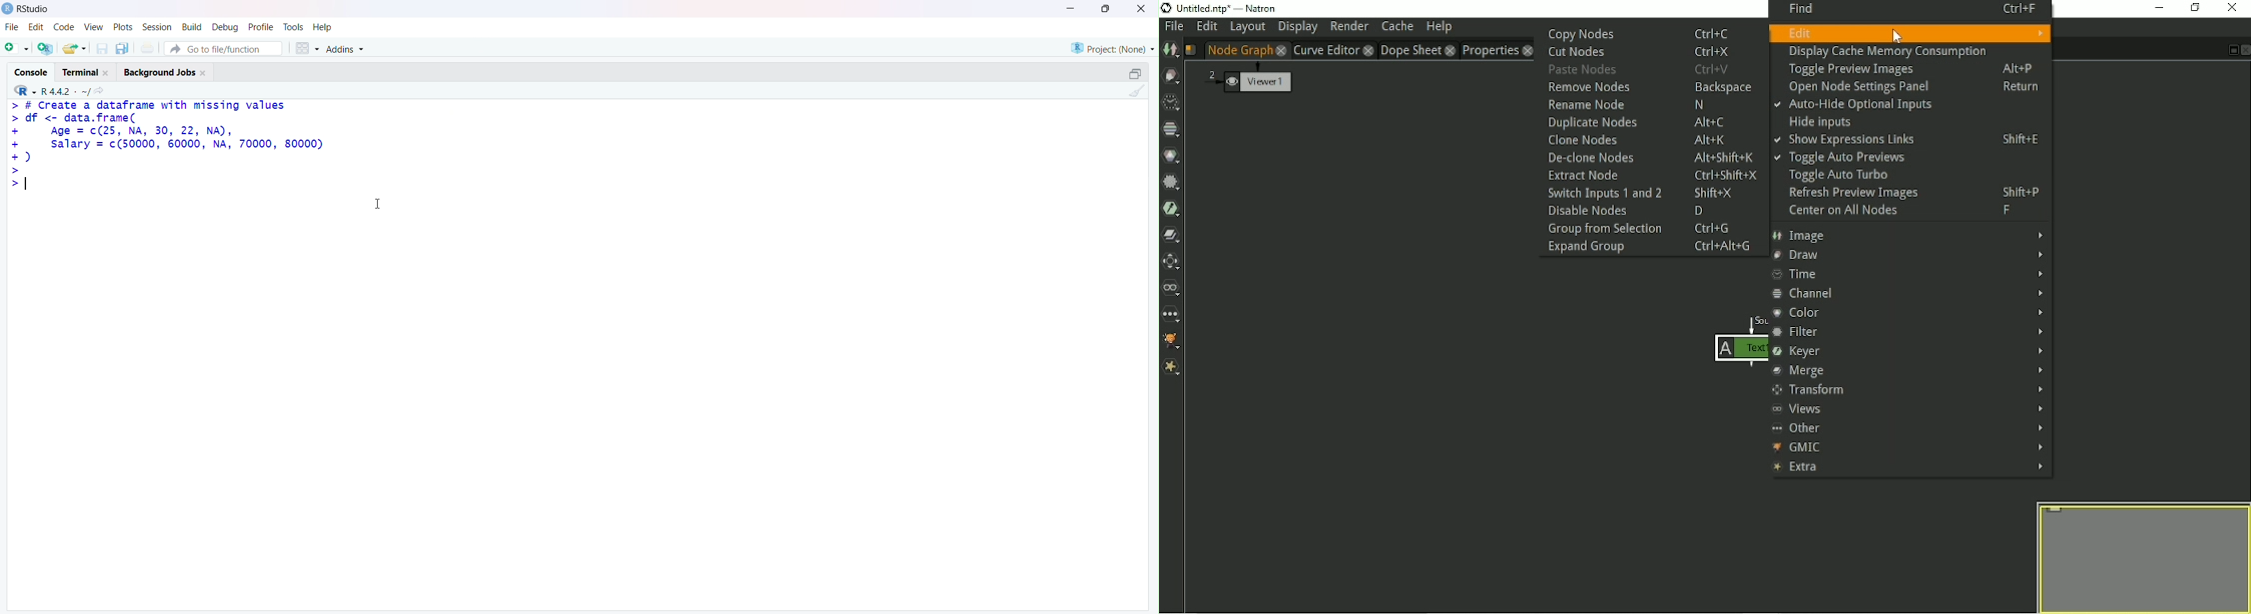  Describe the element at coordinates (1637, 140) in the screenshot. I see `Clone Nodes` at that location.